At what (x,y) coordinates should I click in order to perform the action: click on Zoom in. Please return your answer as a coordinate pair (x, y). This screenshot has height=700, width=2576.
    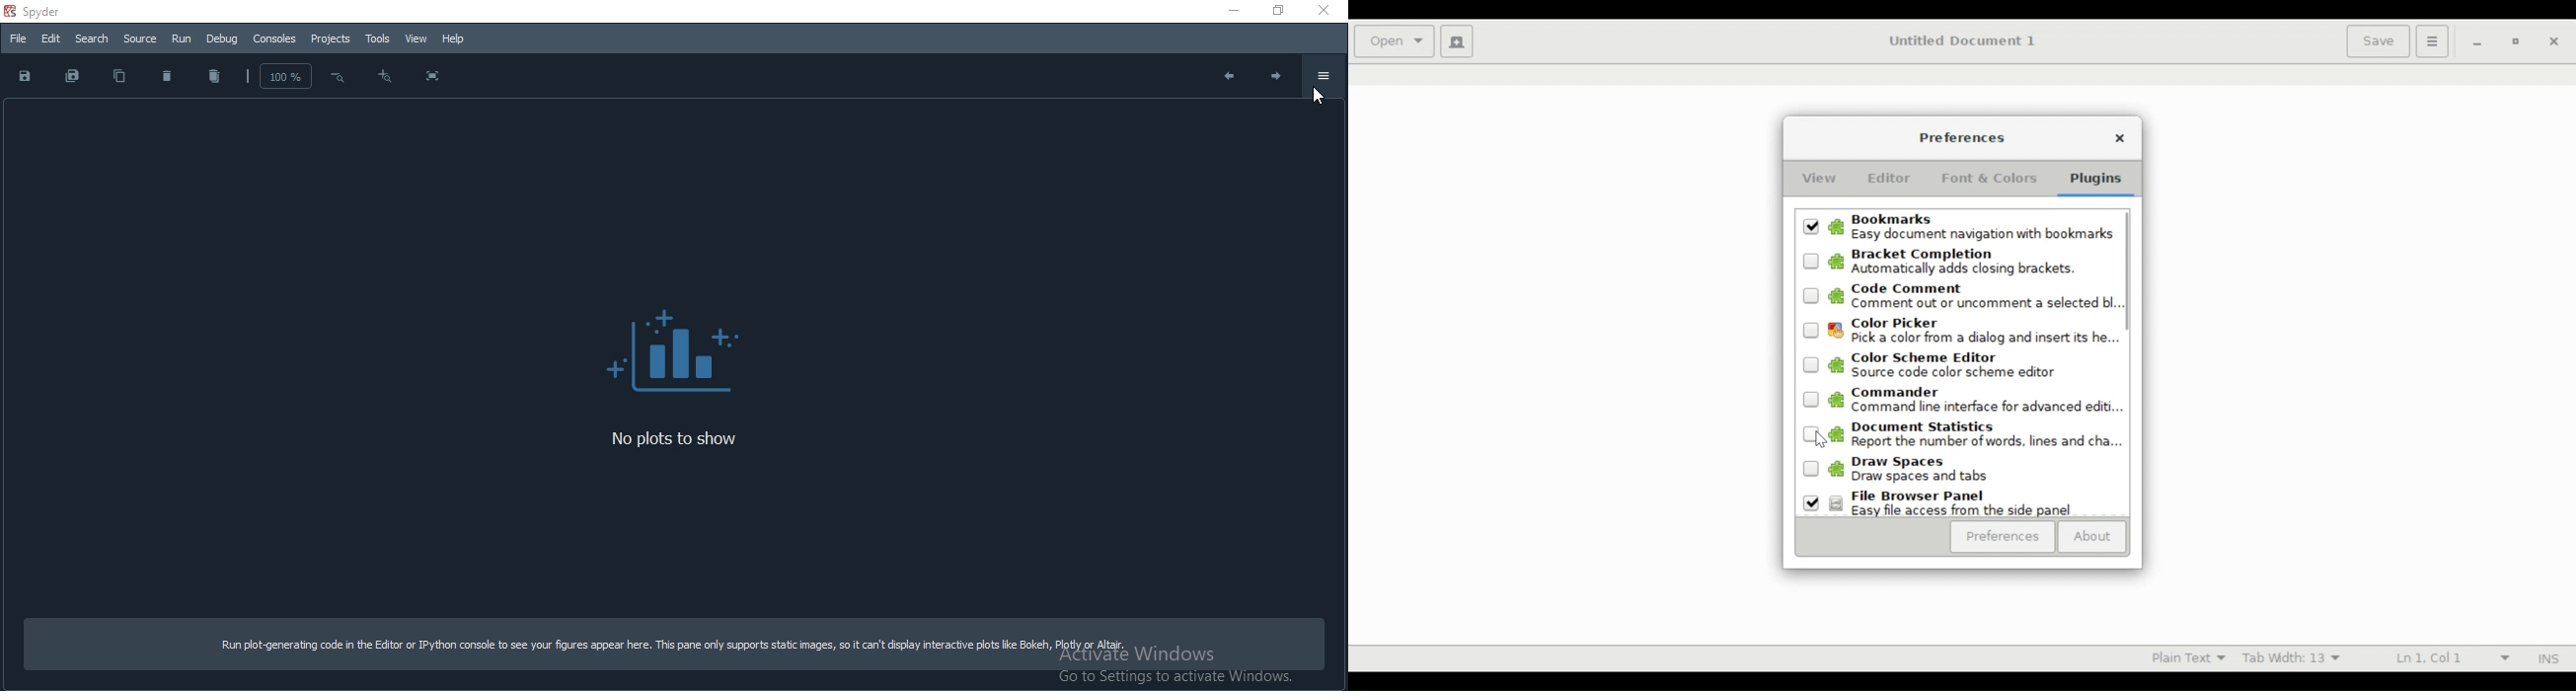
    Looking at the image, I should click on (338, 78).